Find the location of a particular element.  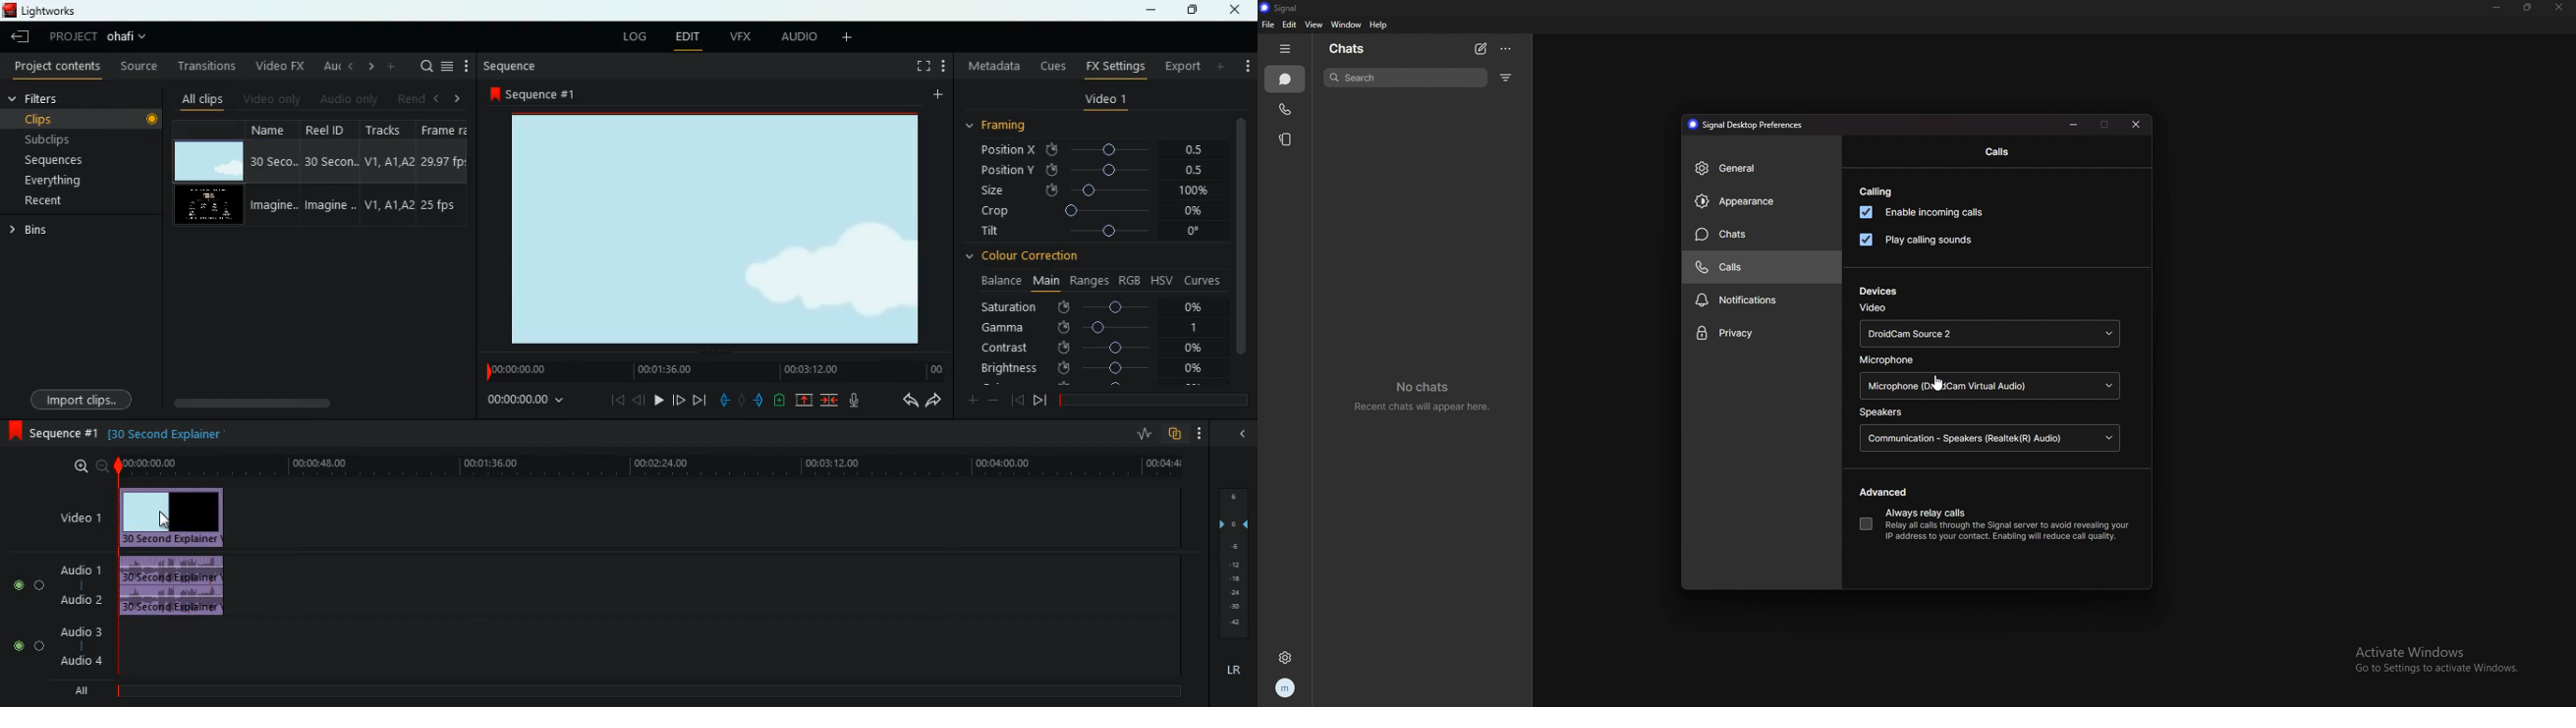

close is located at coordinates (2138, 123).